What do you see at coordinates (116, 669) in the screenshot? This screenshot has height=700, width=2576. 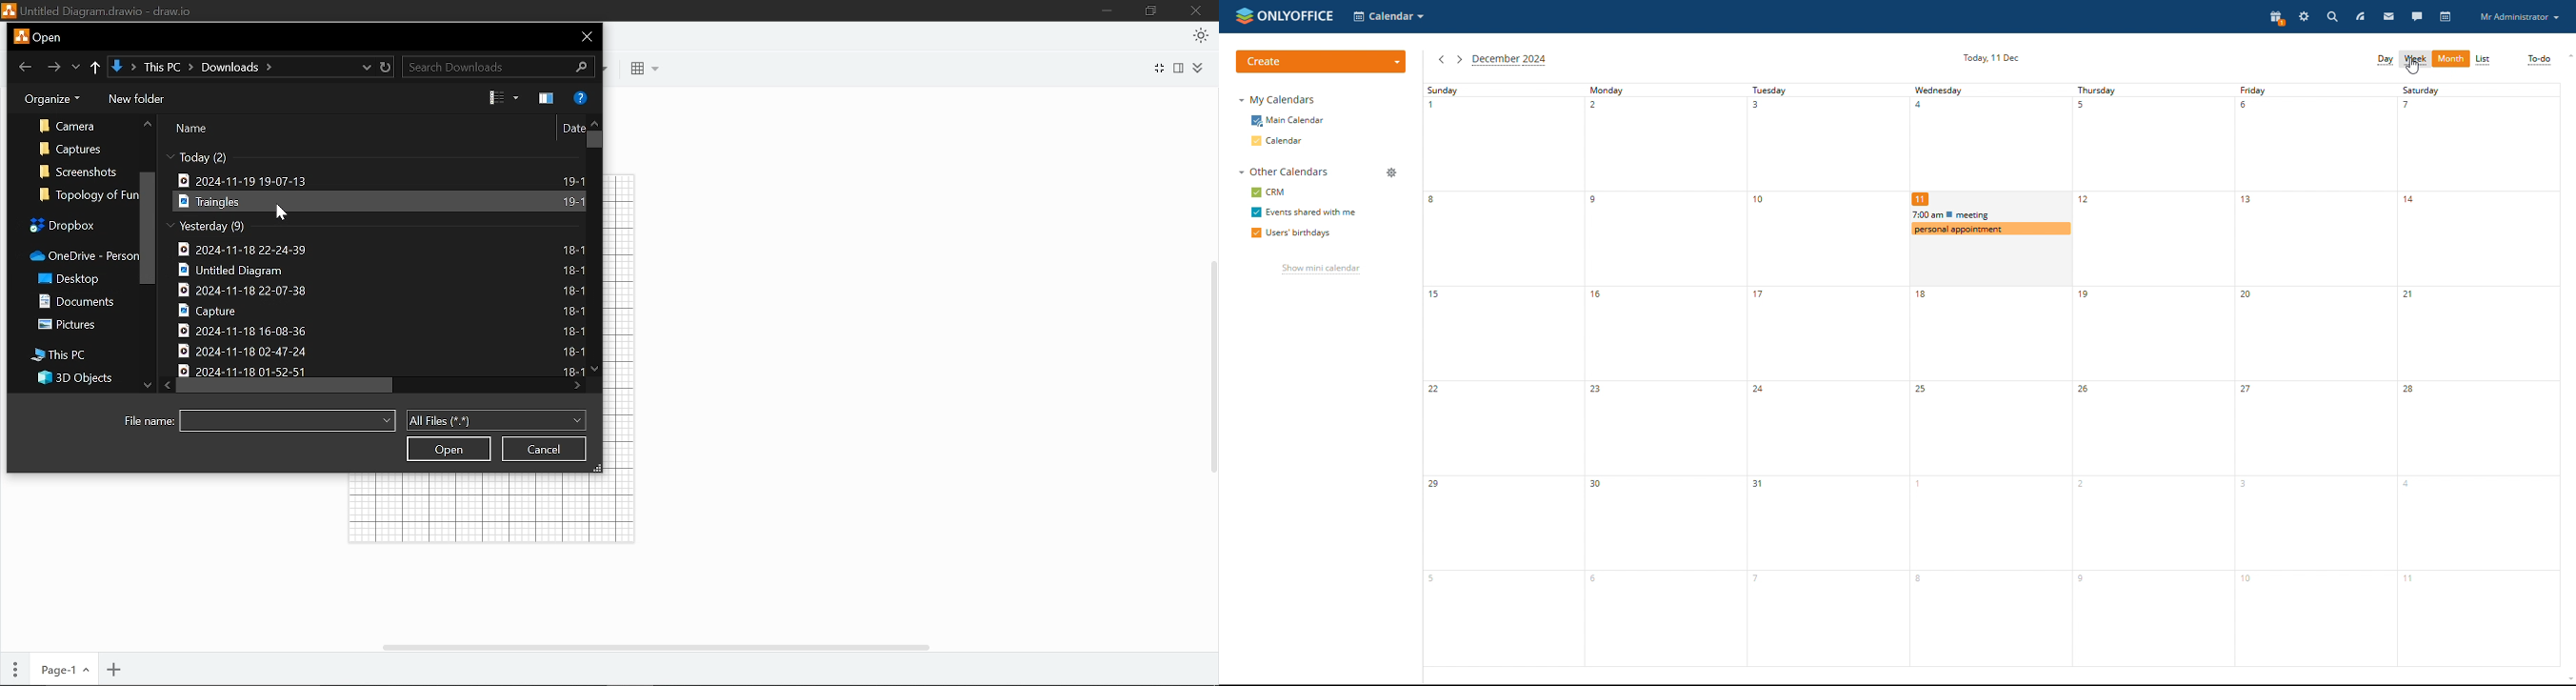 I see `Add page` at bounding box center [116, 669].